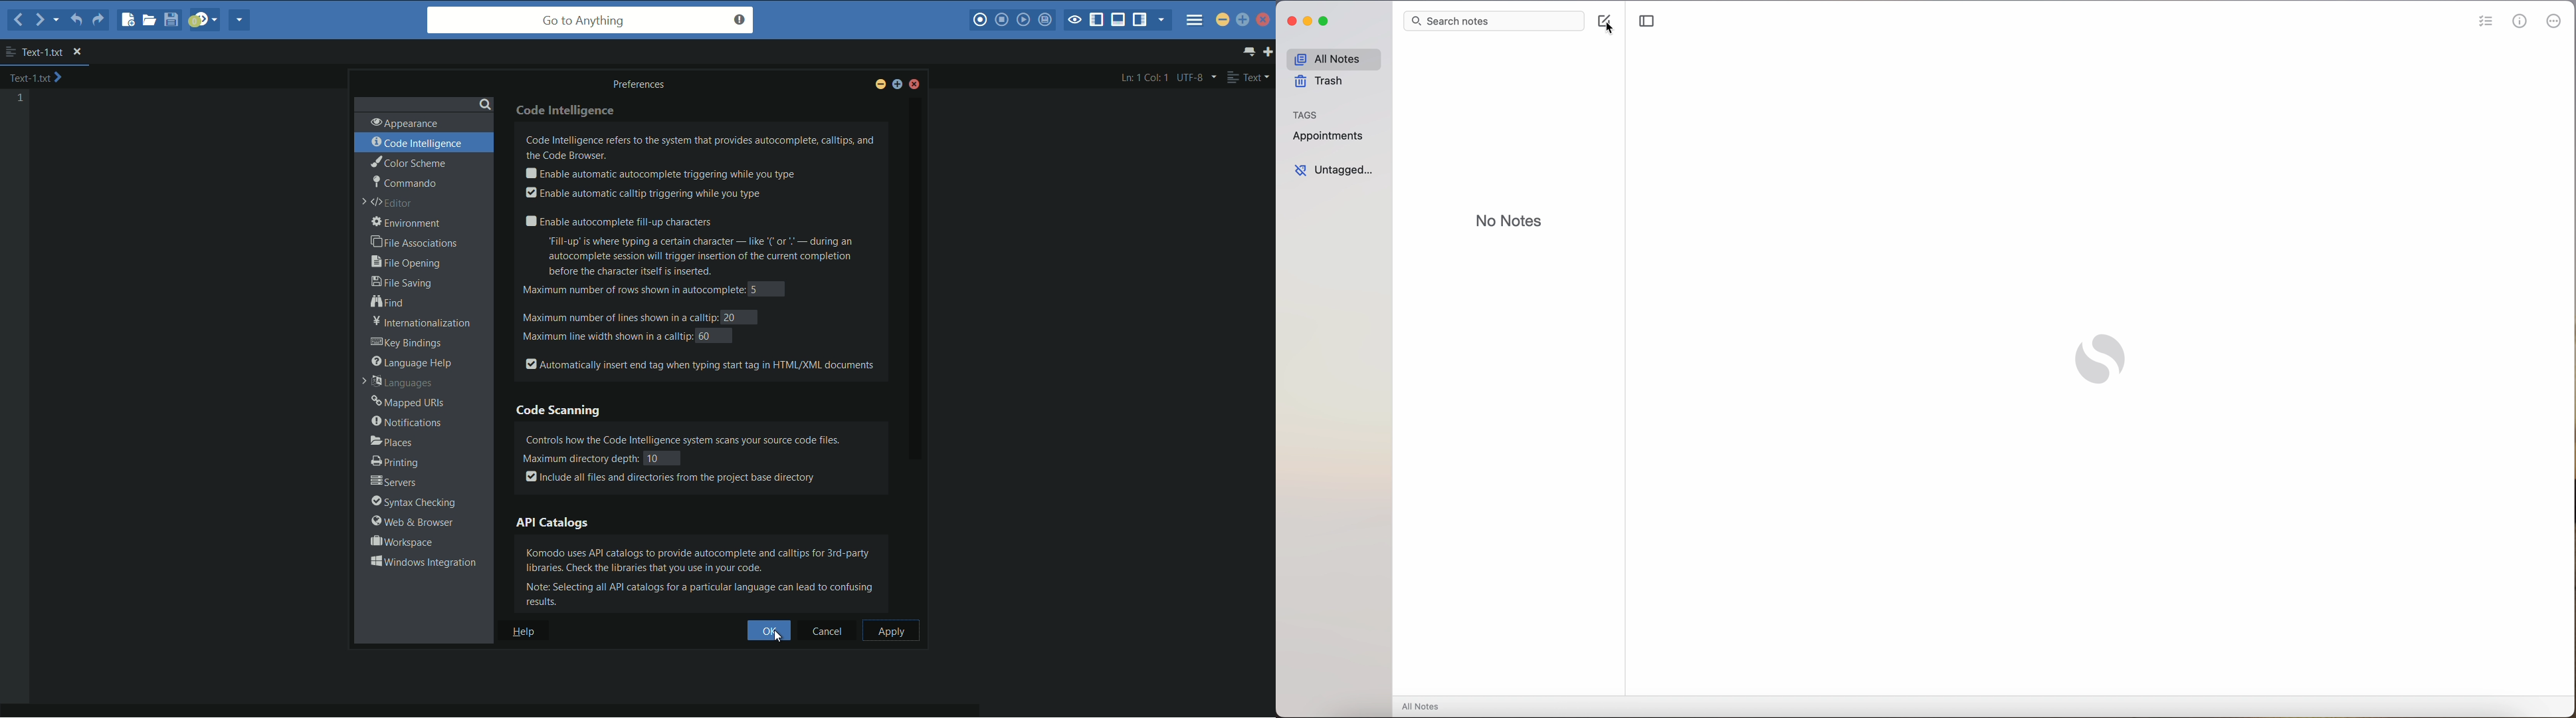 This screenshot has height=728, width=2576. What do you see at coordinates (830, 631) in the screenshot?
I see `cancel` at bounding box center [830, 631].